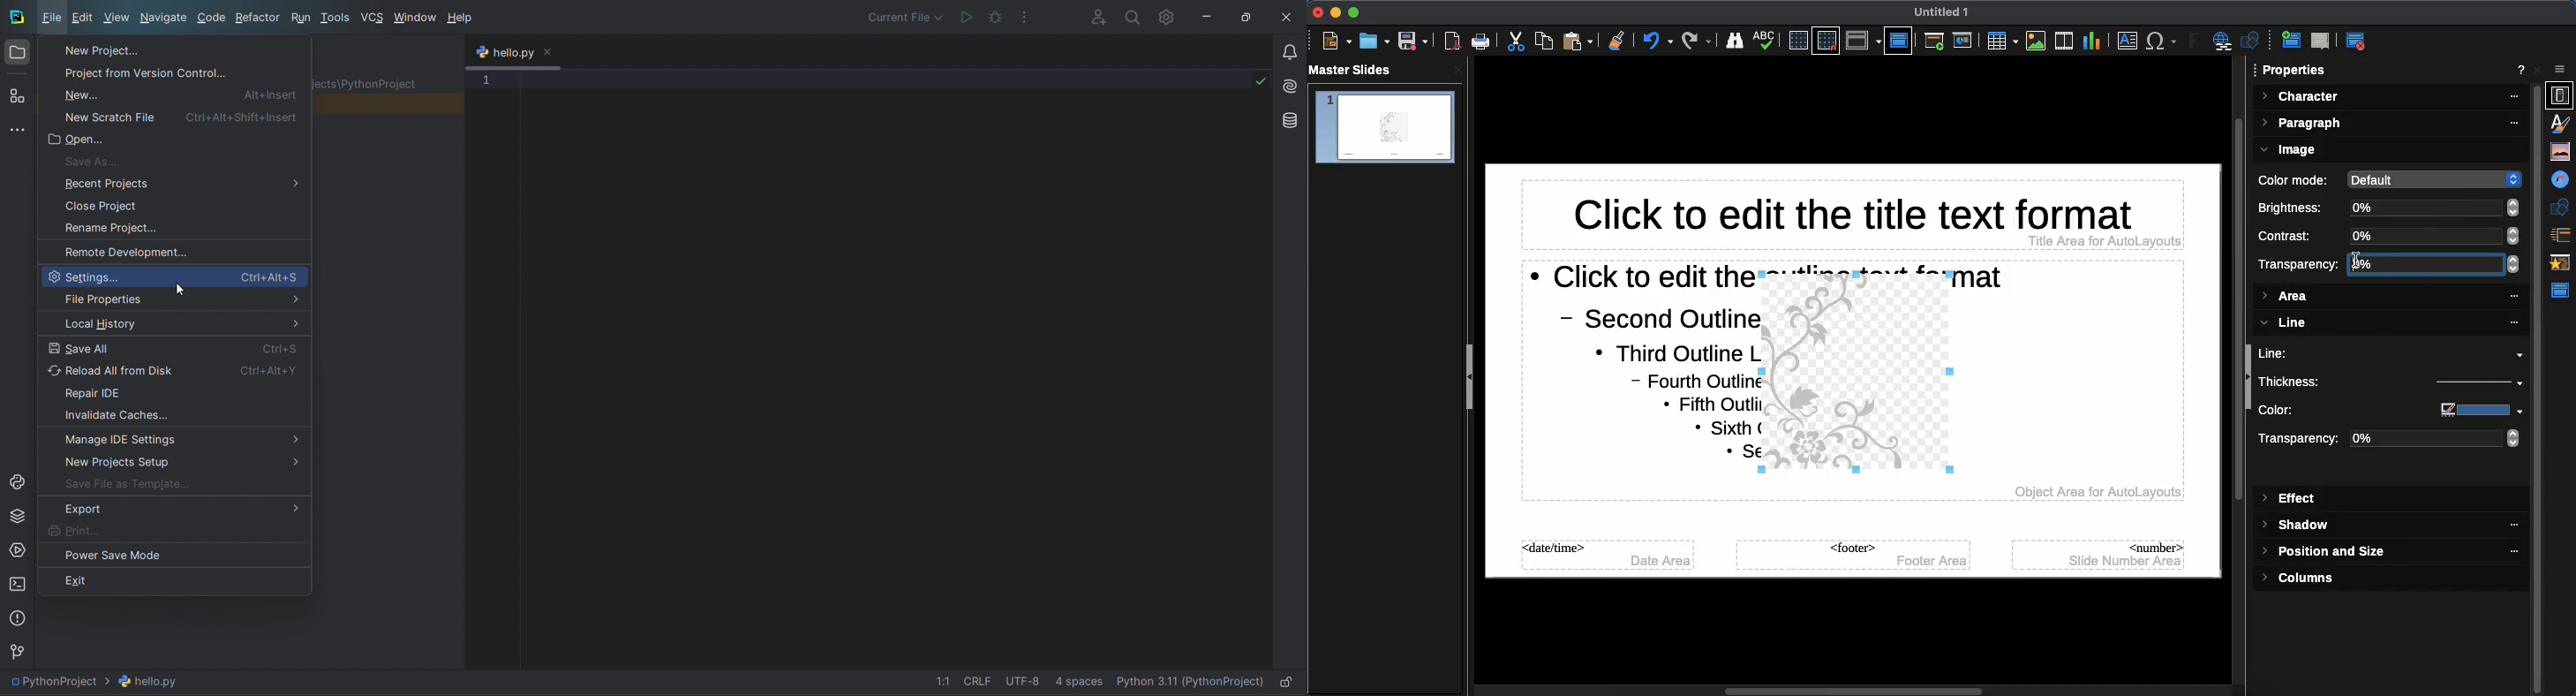 The image size is (2576, 700). Describe the element at coordinates (1735, 42) in the screenshot. I see `Finder` at that location.